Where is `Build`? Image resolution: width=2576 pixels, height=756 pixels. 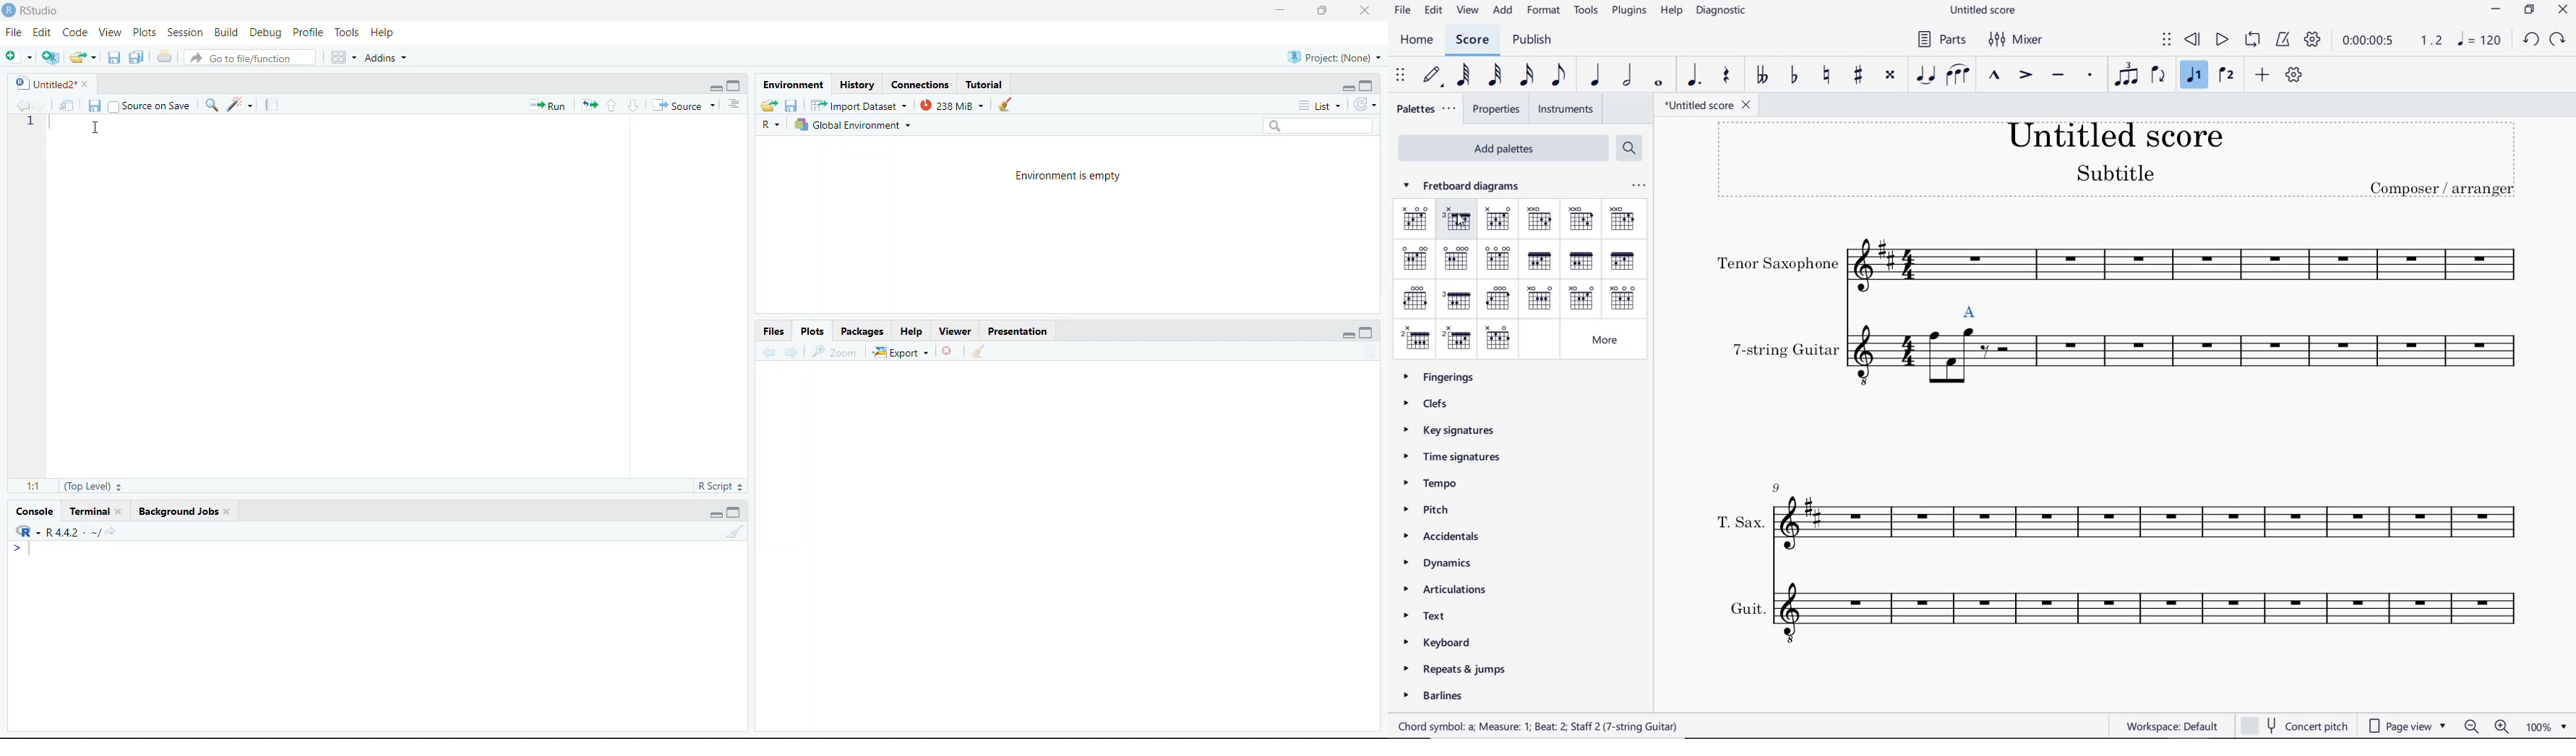 Build is located at coordinates (226, 32).